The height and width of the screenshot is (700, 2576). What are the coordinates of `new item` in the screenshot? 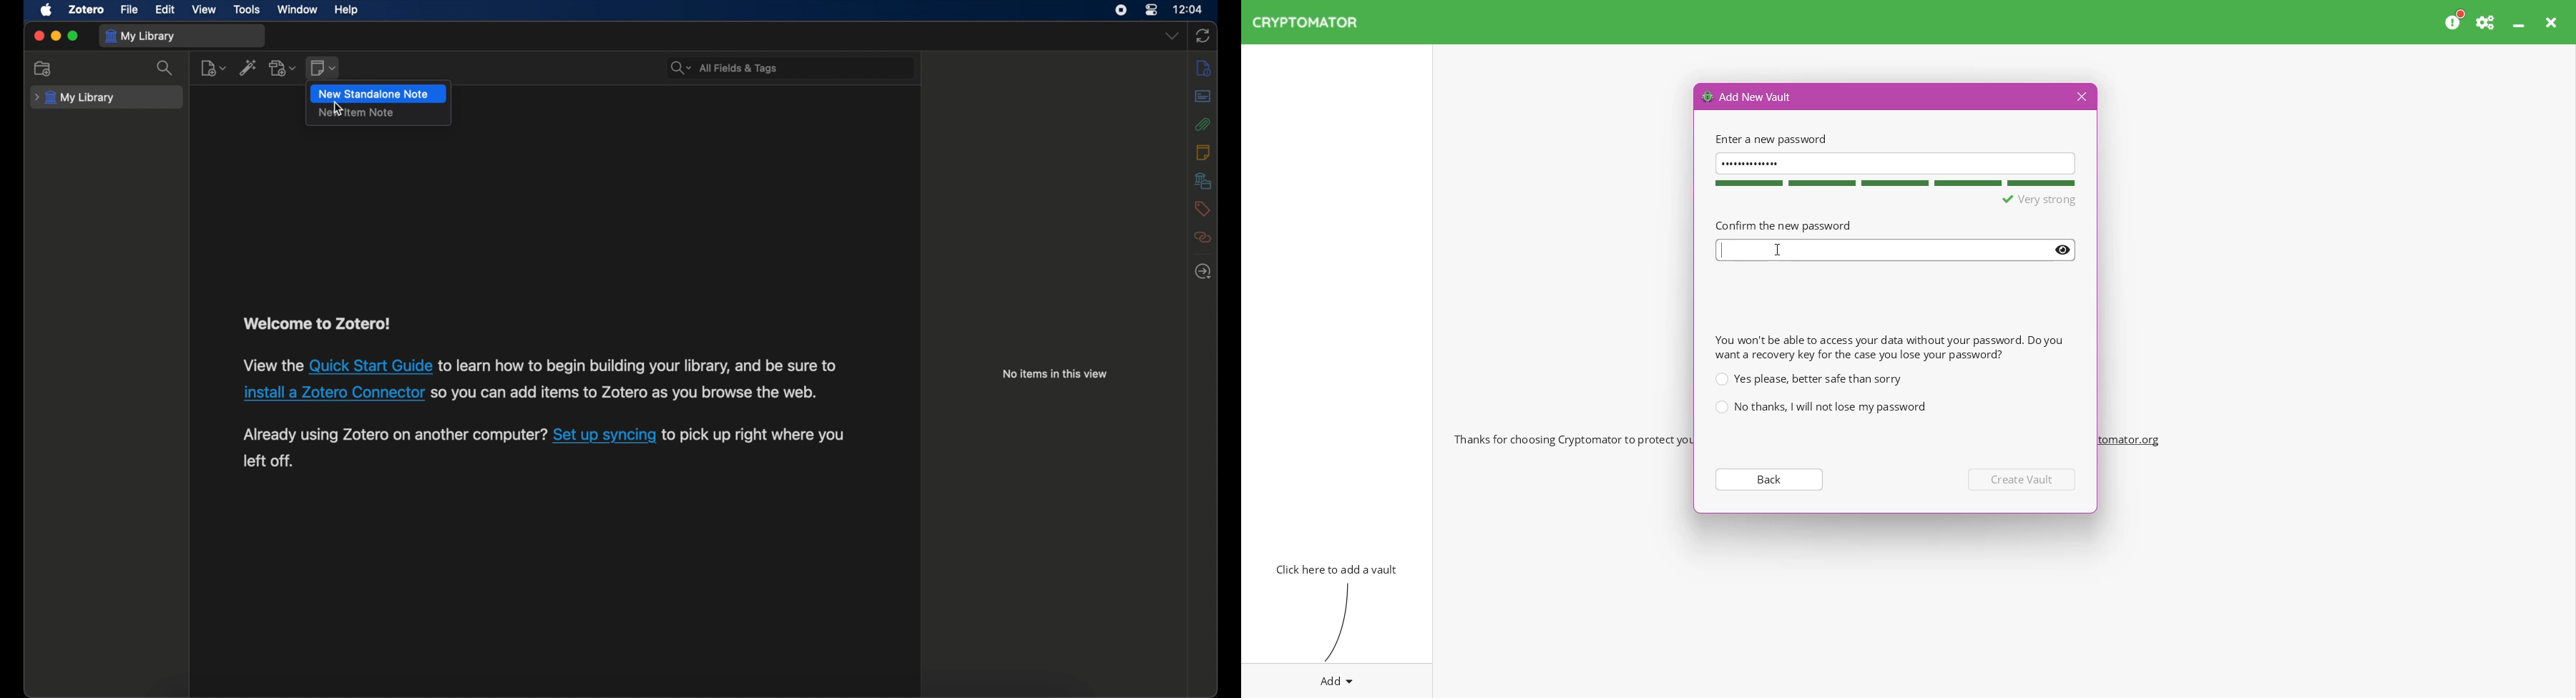 It's located at (213, 68).